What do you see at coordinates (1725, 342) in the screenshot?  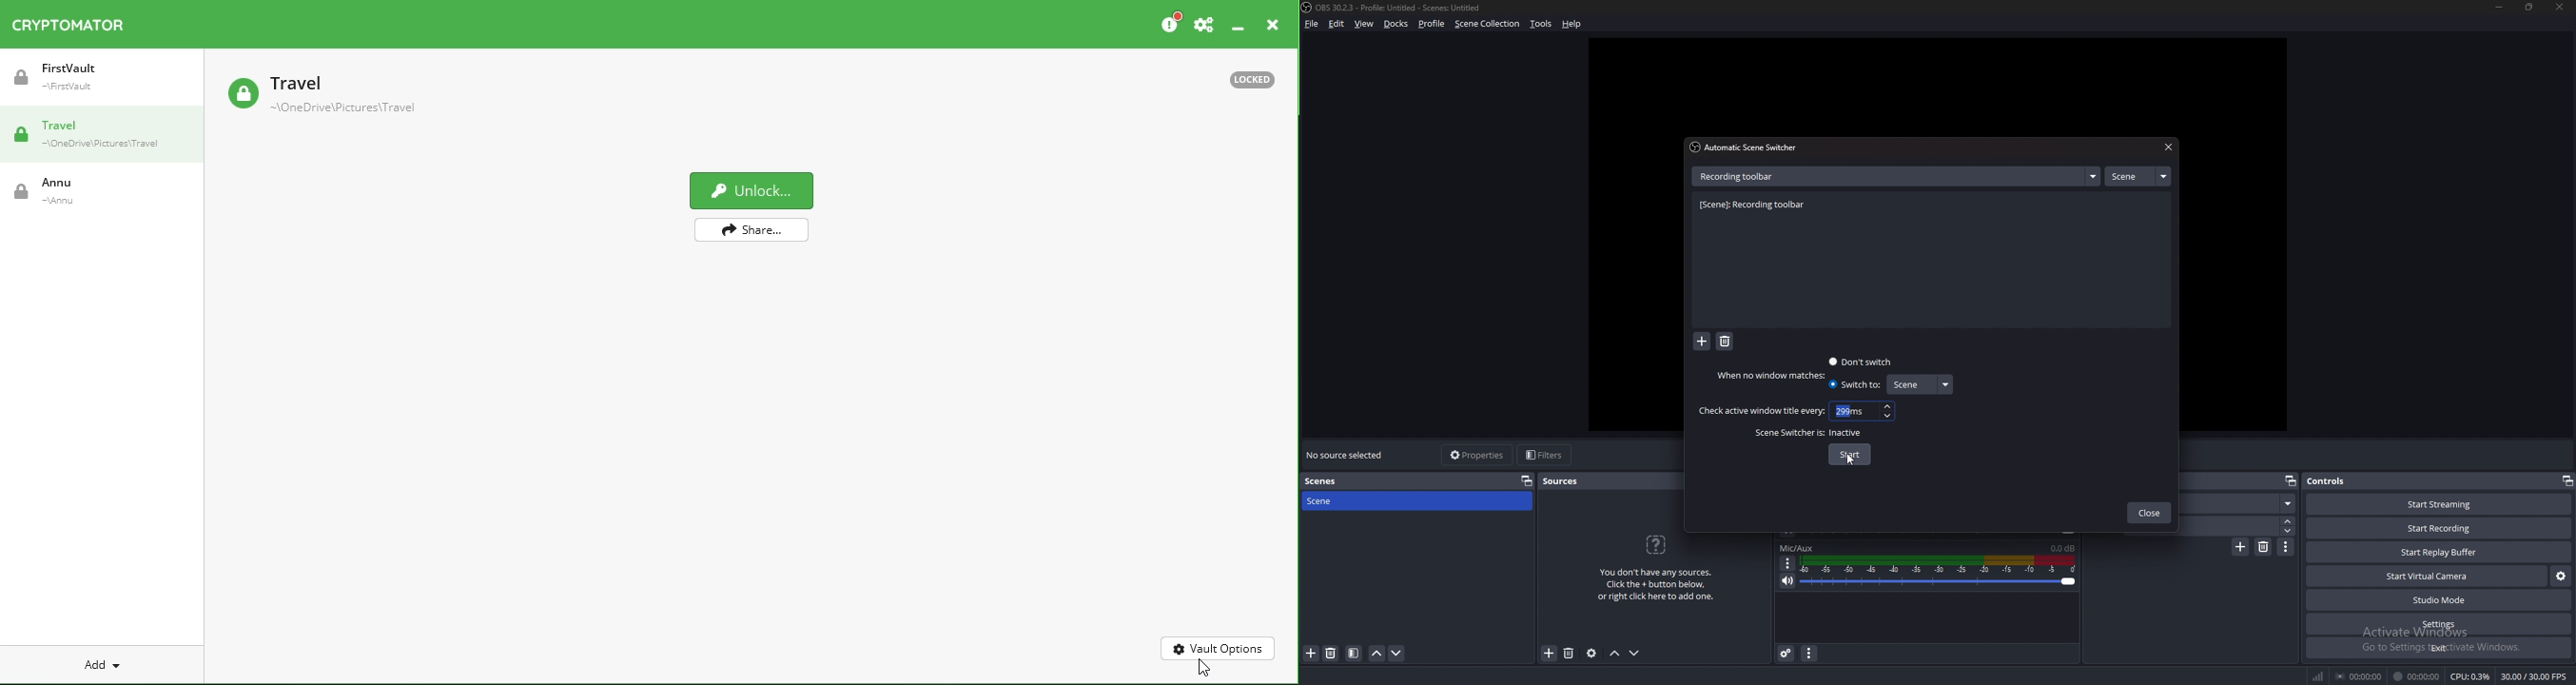 I see `remove` at bounding box center [1725, 342].